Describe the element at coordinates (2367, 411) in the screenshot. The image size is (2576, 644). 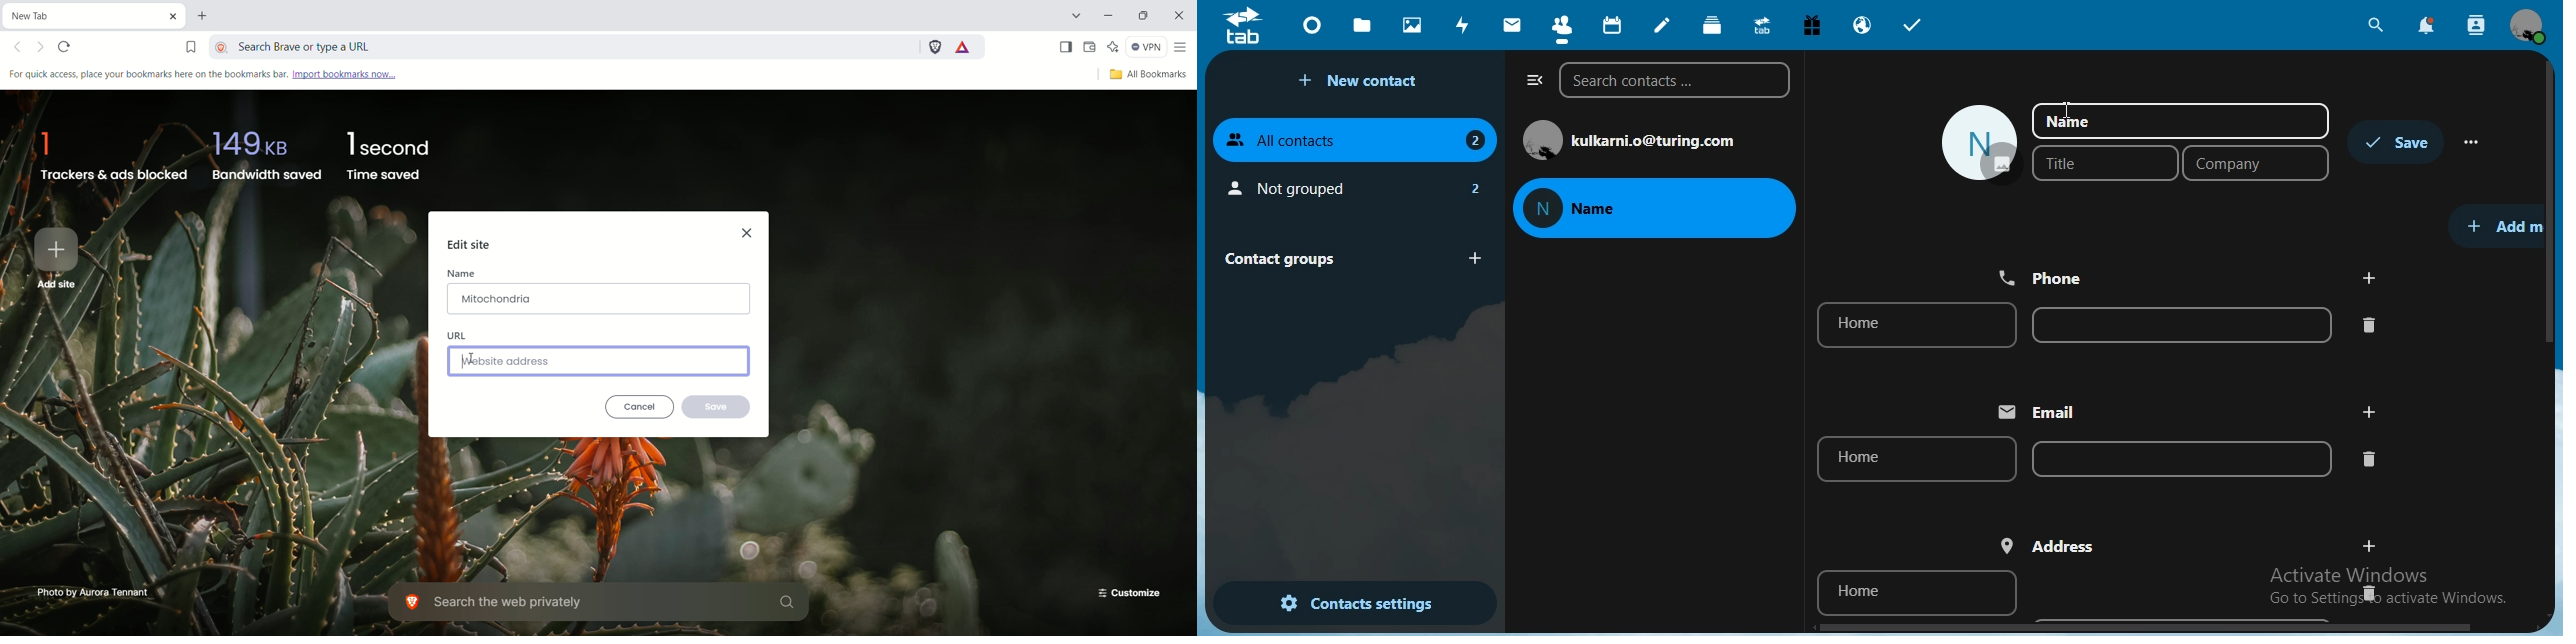
I see `add` at that location.